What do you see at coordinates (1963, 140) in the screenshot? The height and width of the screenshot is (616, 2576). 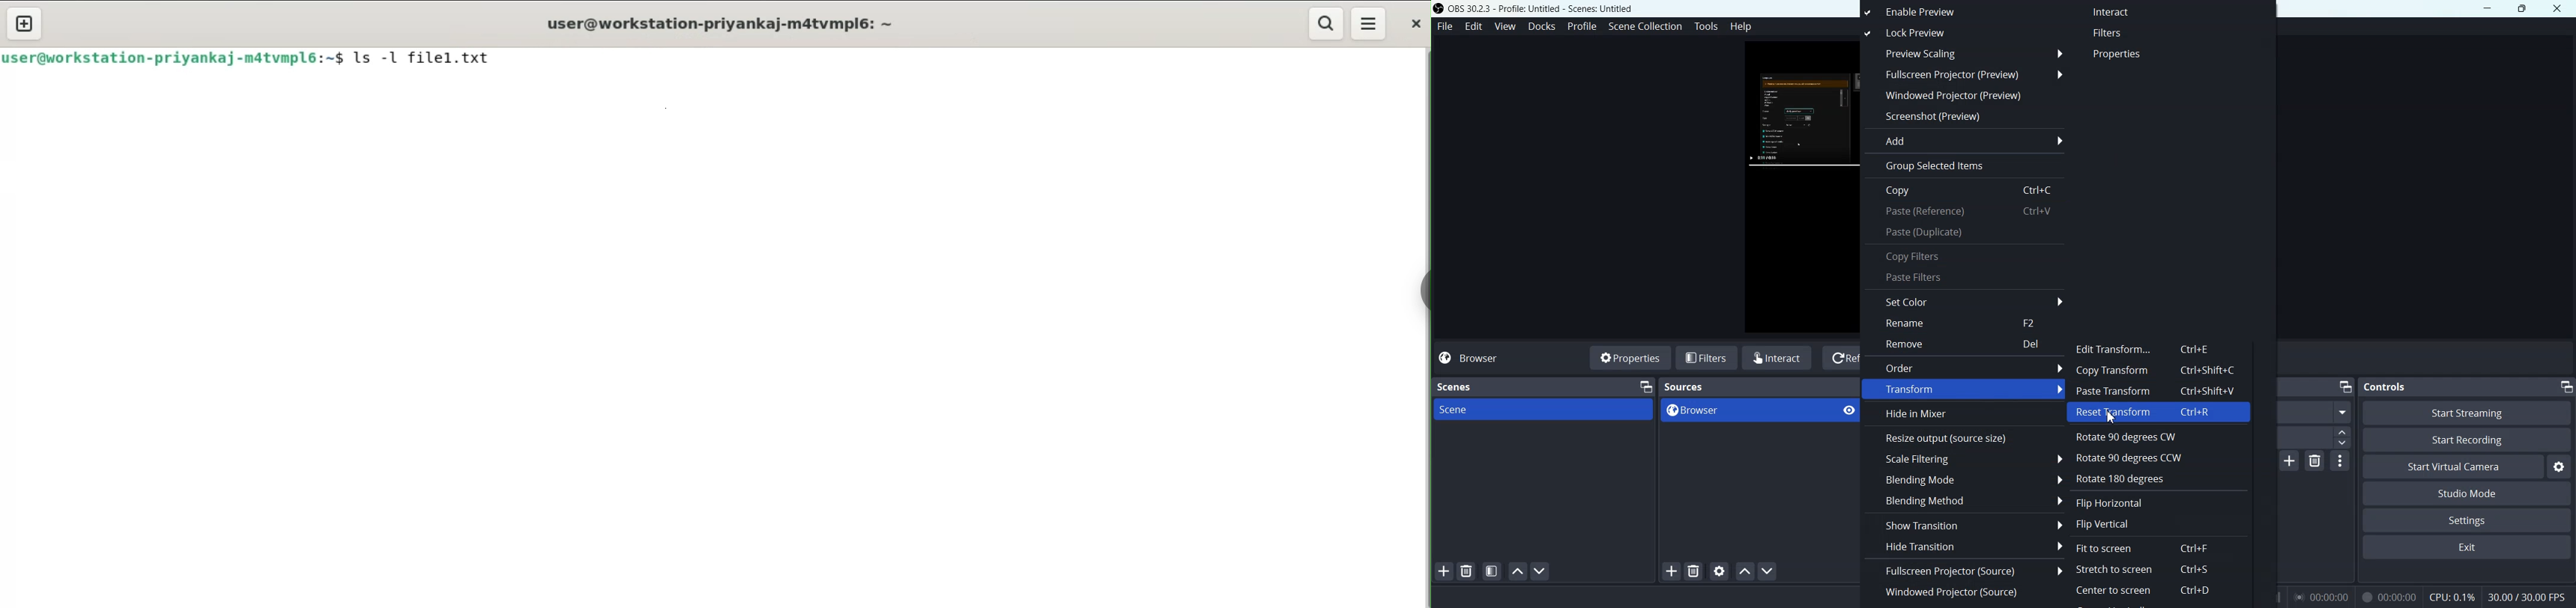 I see `Add` at bounding box center [1963, 140].